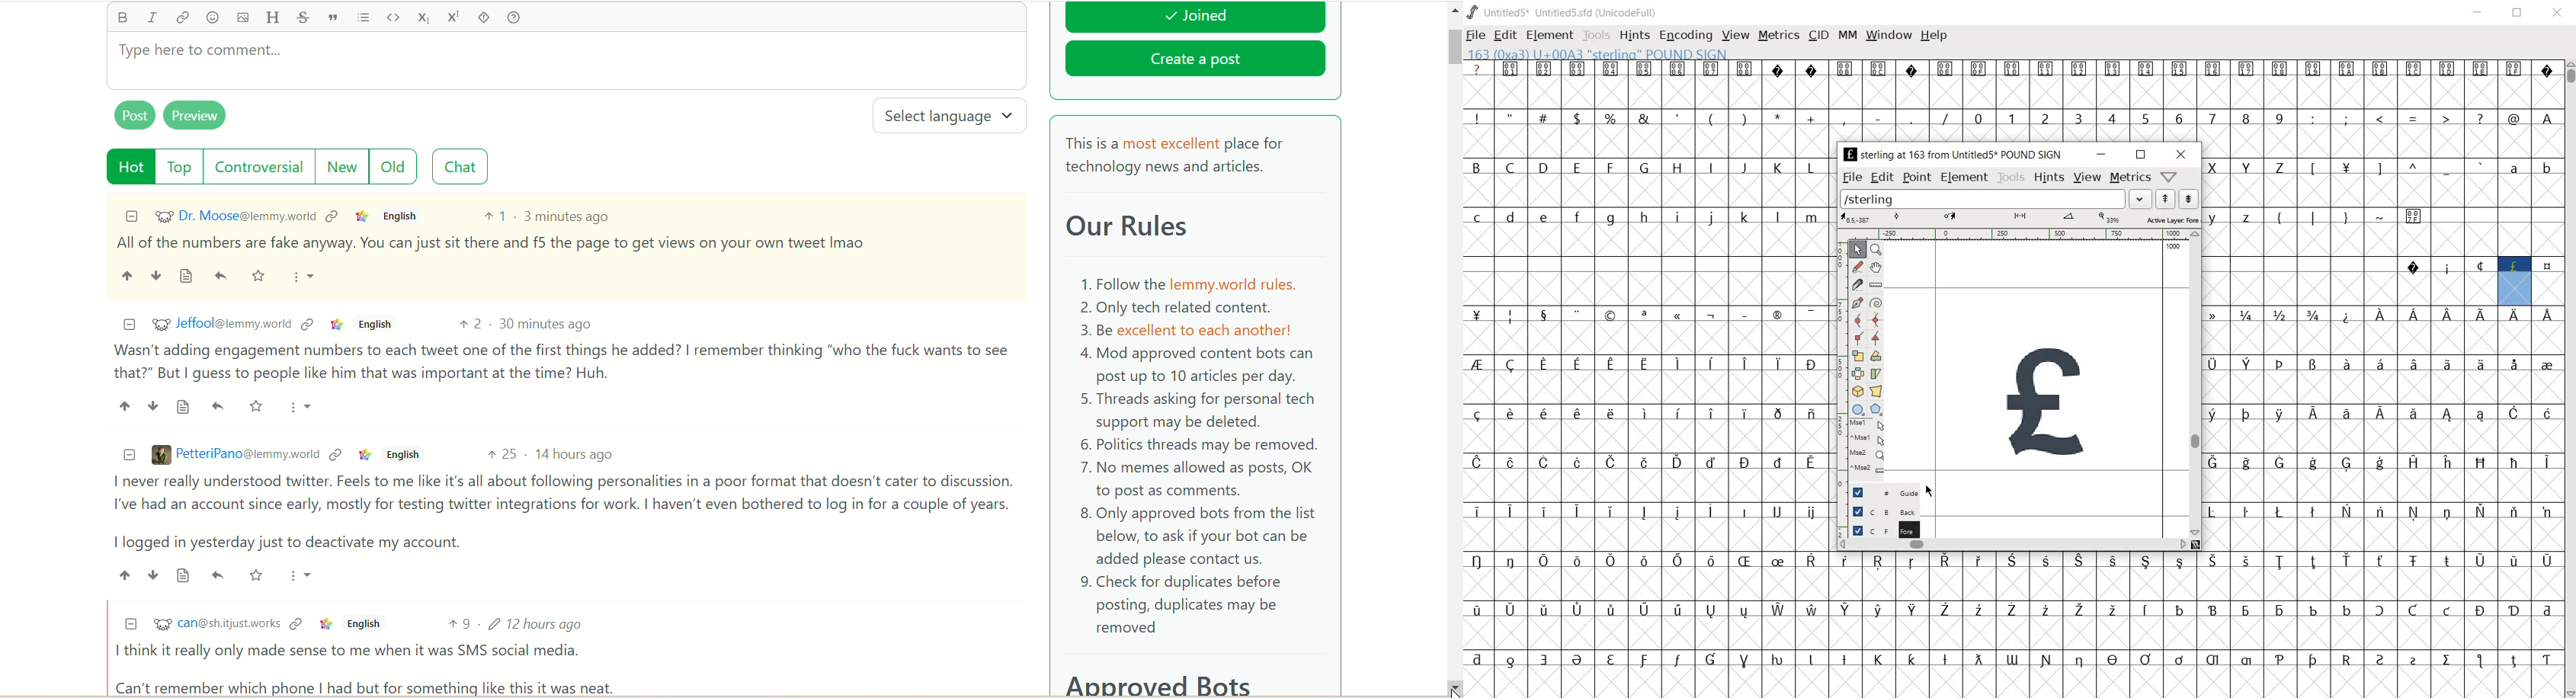  I want to click on Symbol, so click(2246, 463).